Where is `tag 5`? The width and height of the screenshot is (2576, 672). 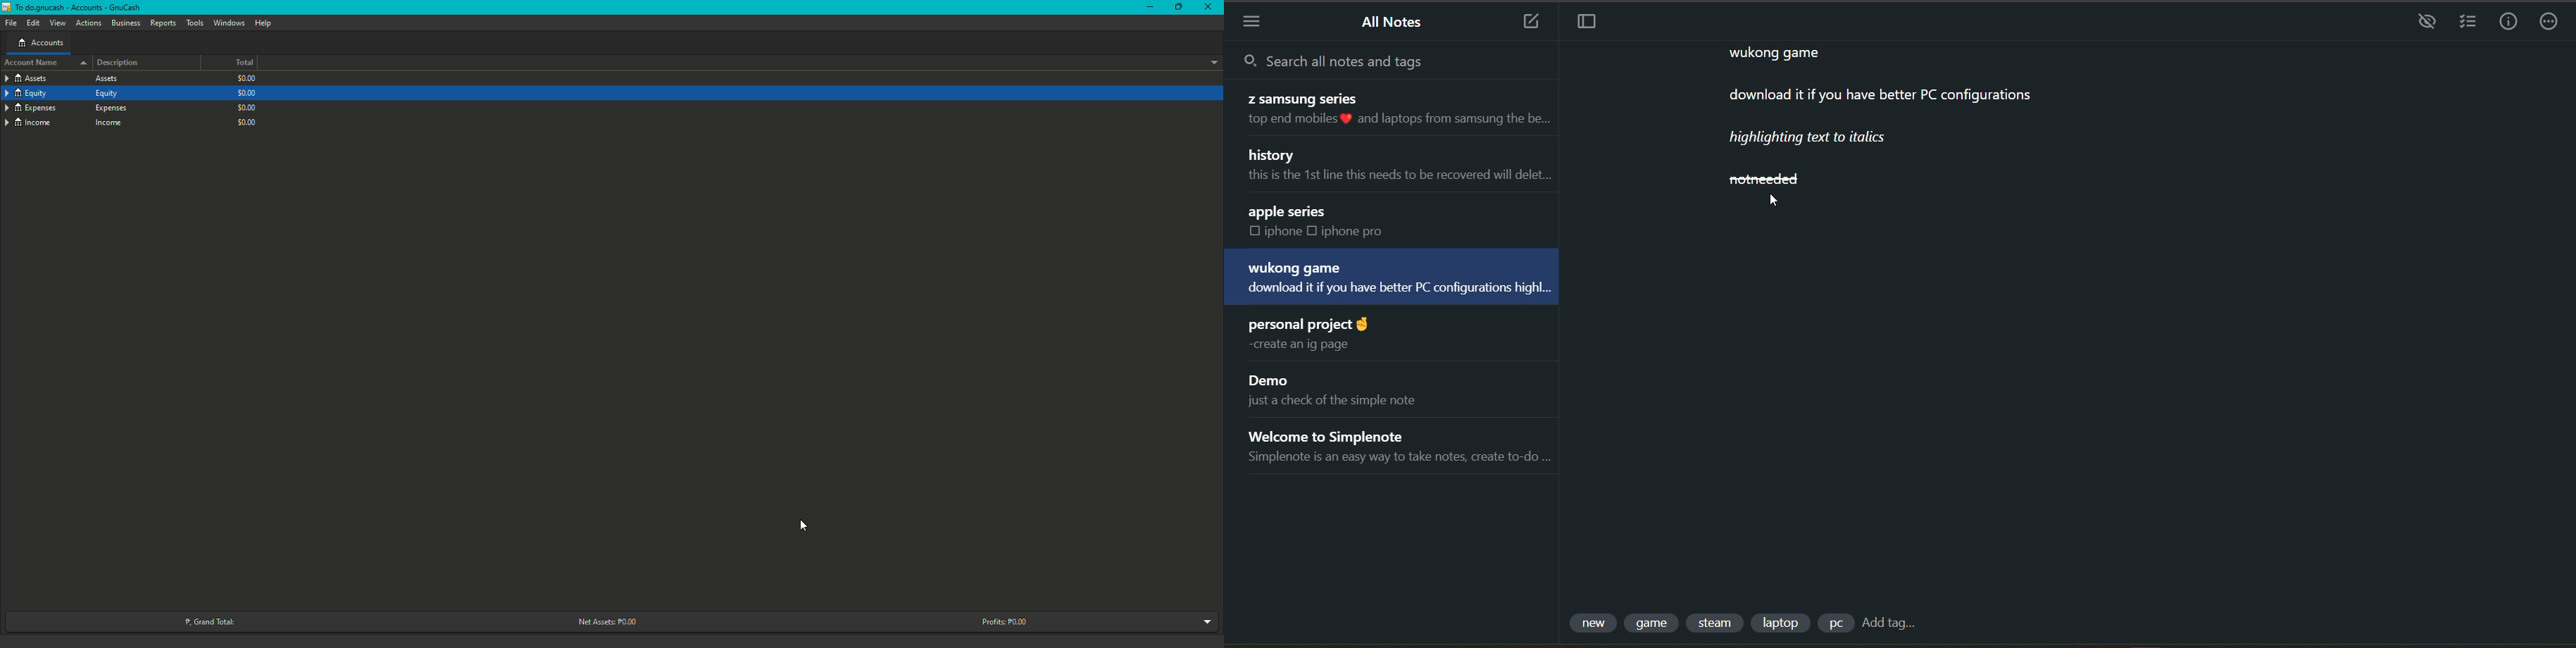 tag 5 is located at coordinates (1837, 623).